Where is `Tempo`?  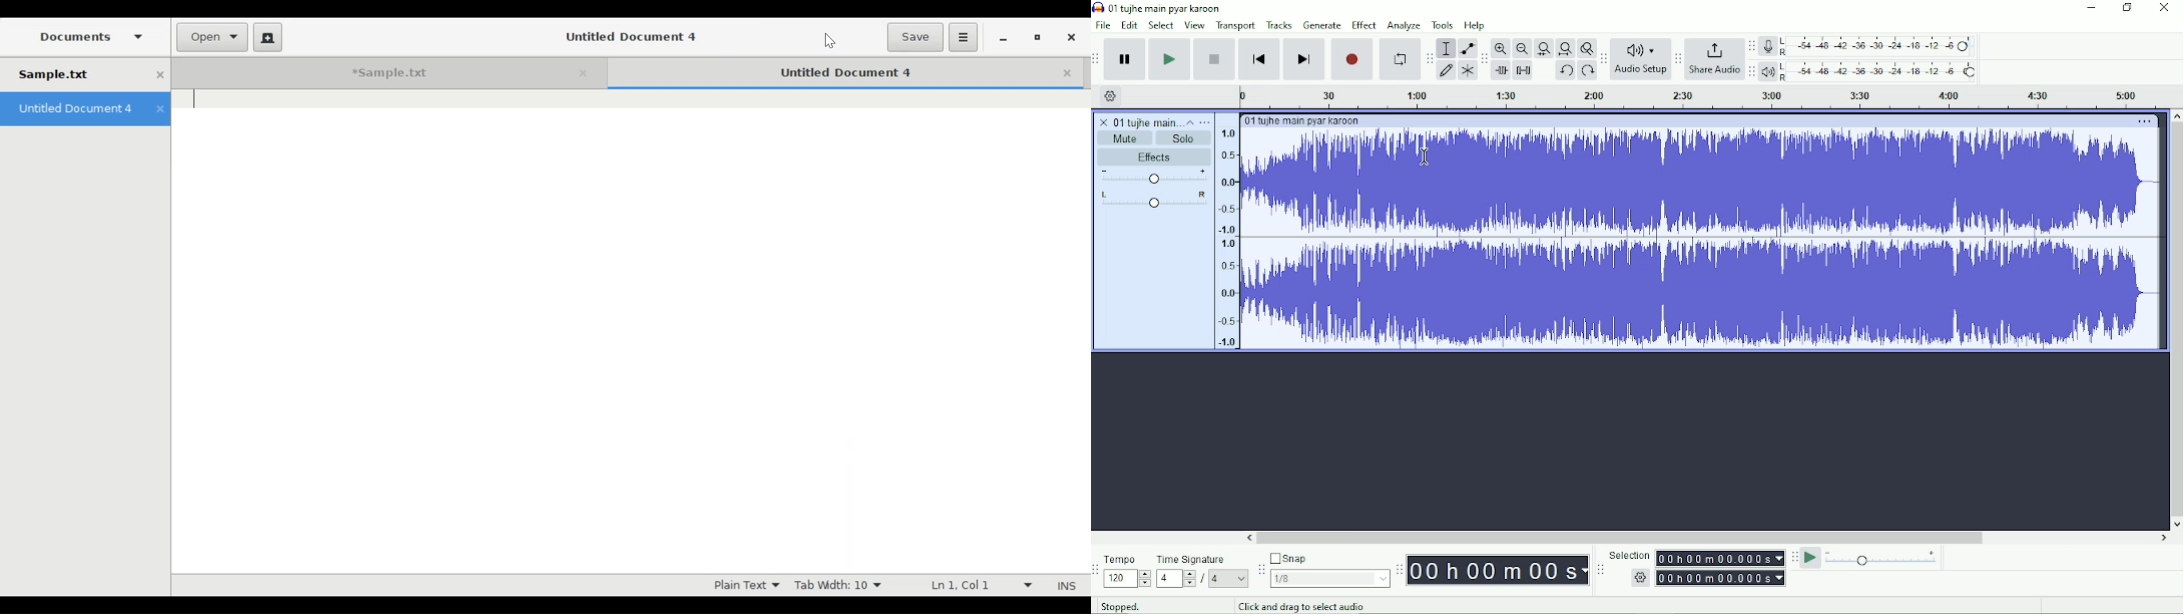
Tempo is located at coordinates (1127, 570).